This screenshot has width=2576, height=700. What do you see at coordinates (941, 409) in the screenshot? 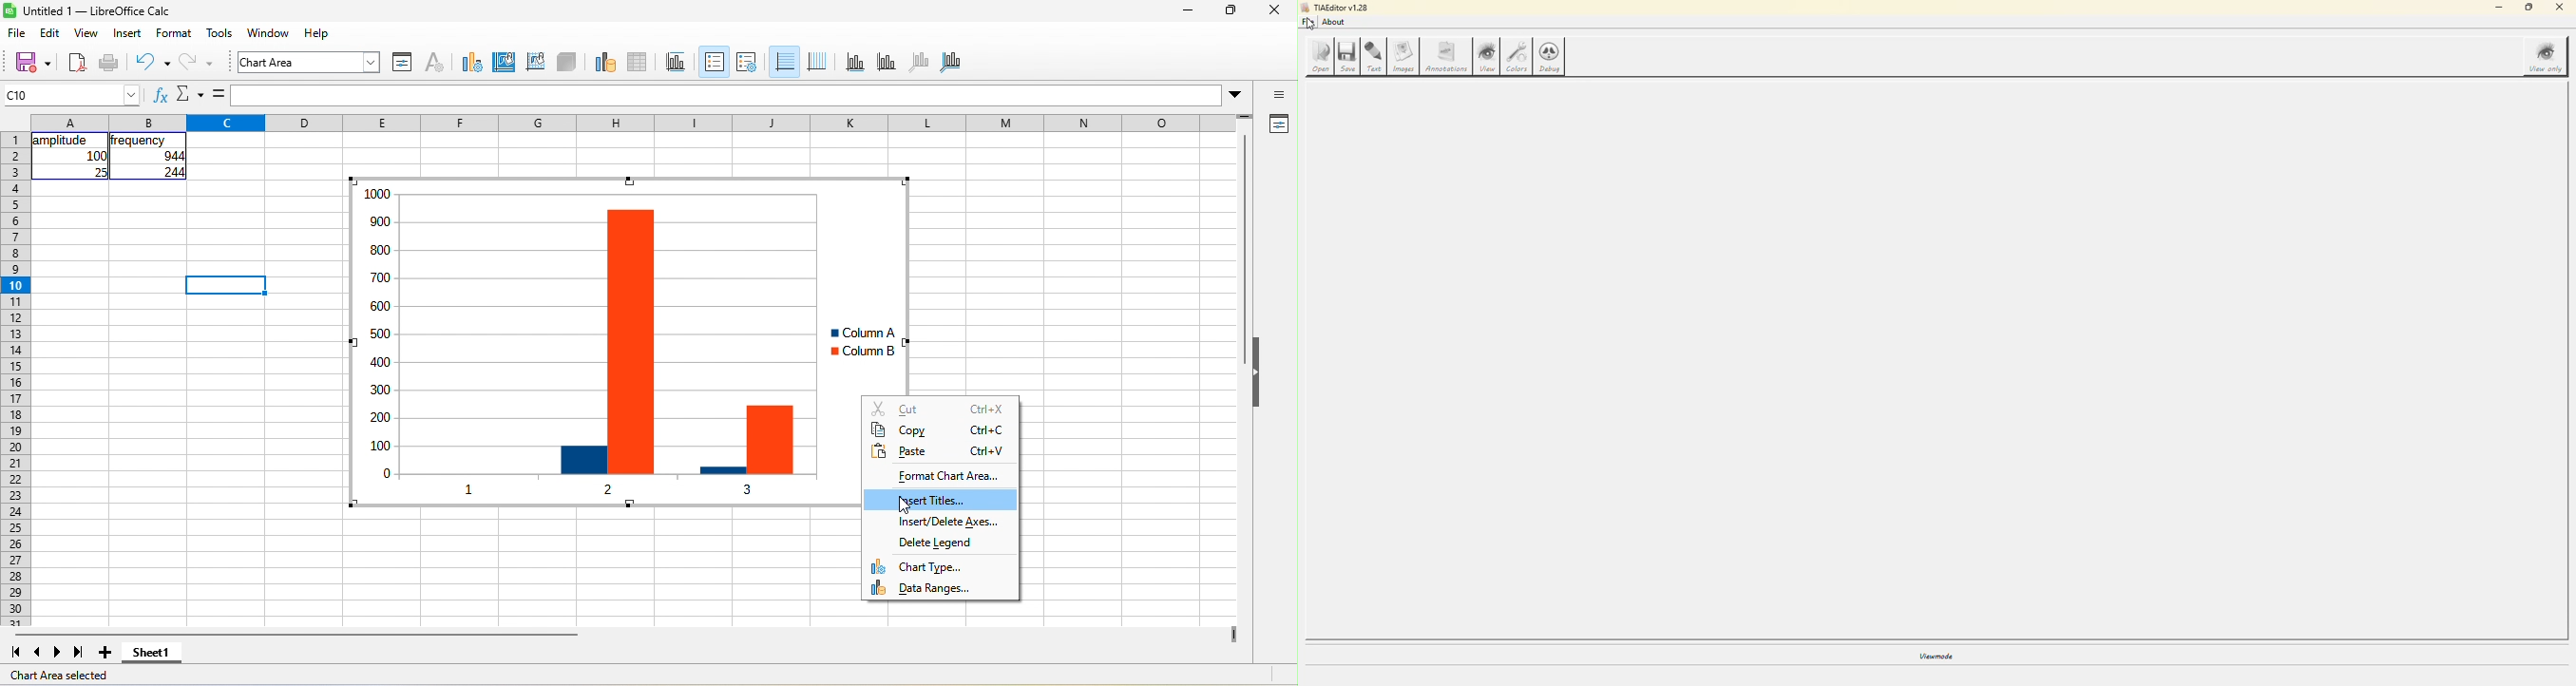
I see `cut` at bounding box center [941, 409].